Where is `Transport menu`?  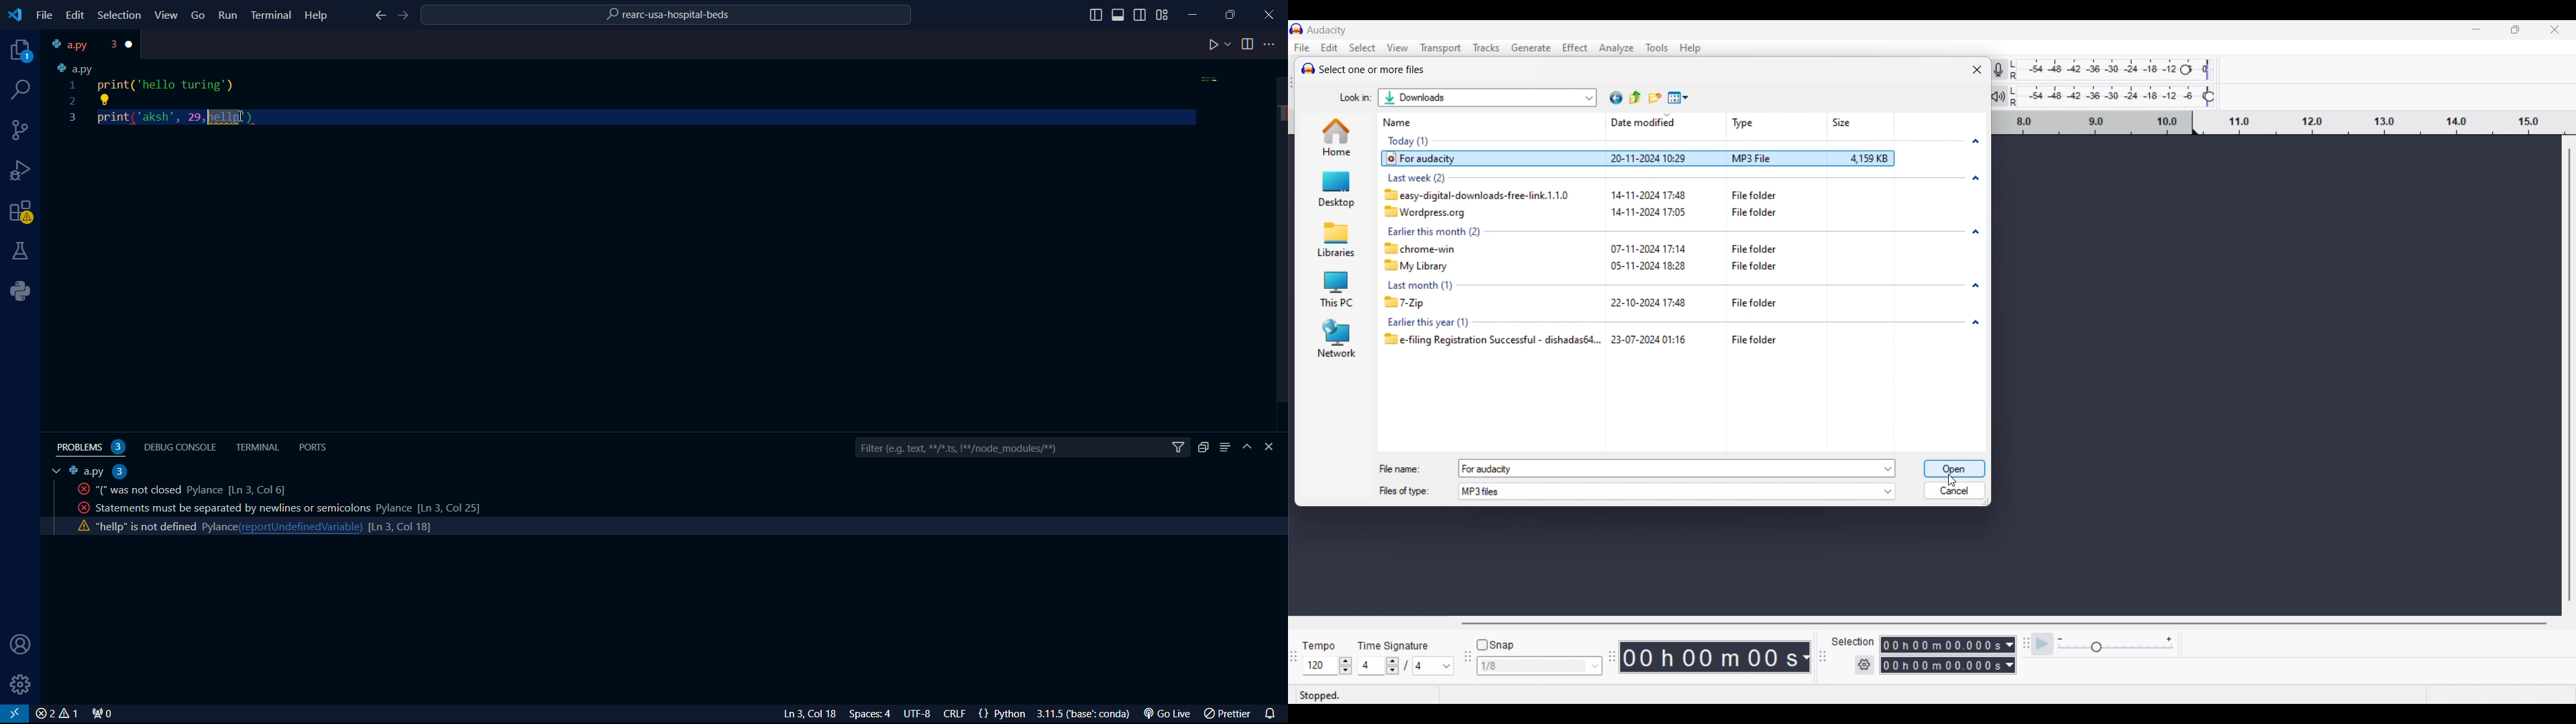
Transport menu is located at coordinates (1440, 48).